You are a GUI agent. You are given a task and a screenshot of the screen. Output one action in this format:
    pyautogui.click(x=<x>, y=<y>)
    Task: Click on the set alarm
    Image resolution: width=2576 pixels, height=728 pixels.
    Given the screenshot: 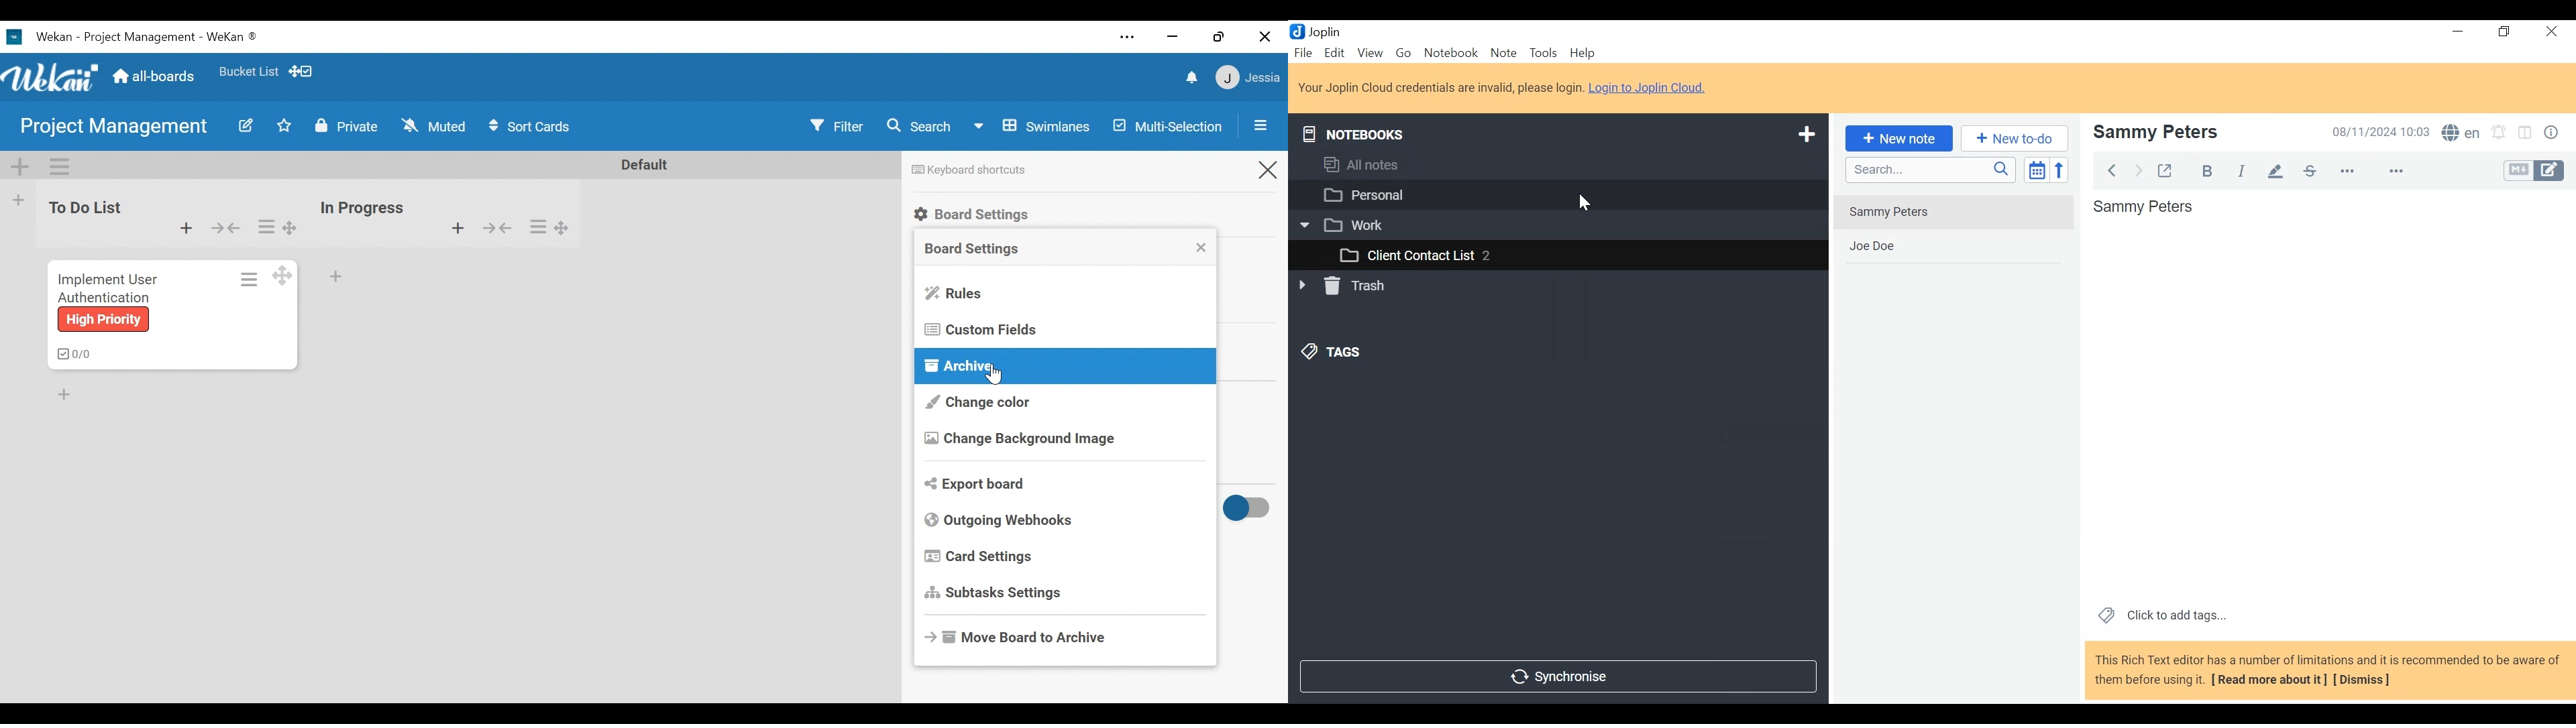 What is the action you would take?
    pyautogui.click(x=2497, y=133)
    